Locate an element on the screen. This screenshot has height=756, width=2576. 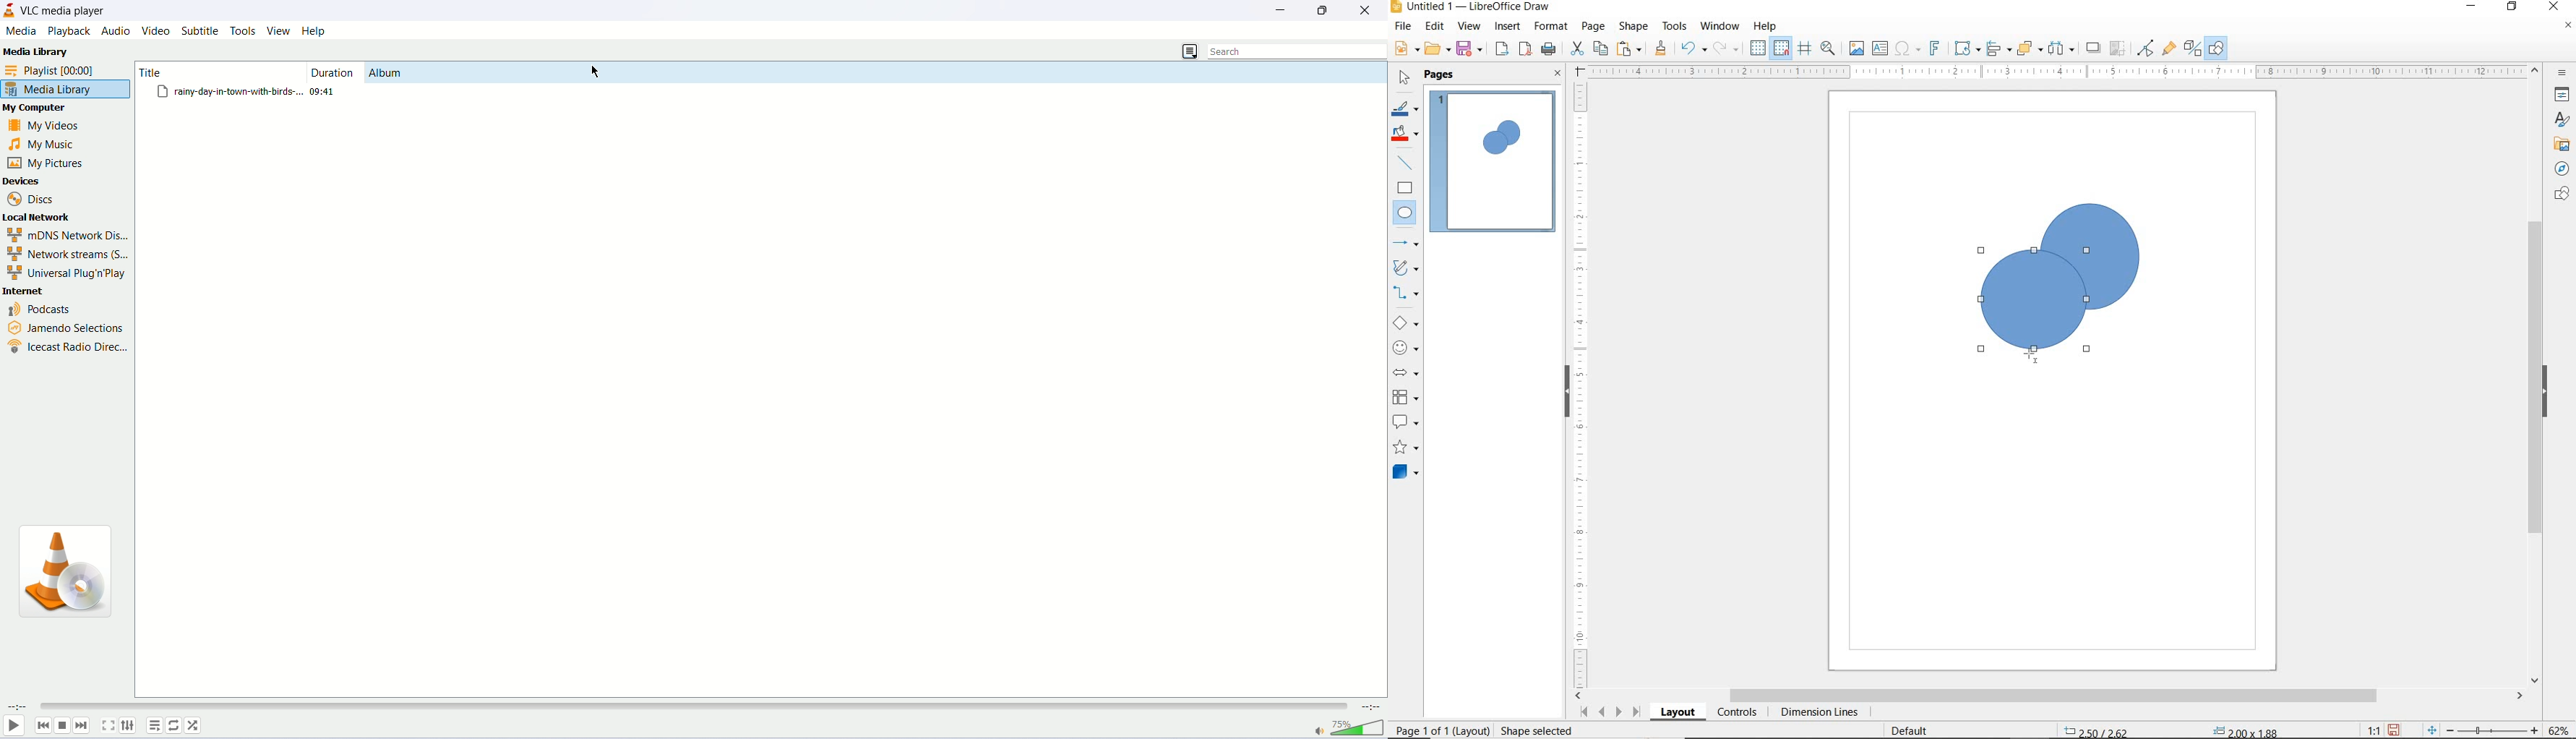
EDIT is located at coordinates (1435, 26).